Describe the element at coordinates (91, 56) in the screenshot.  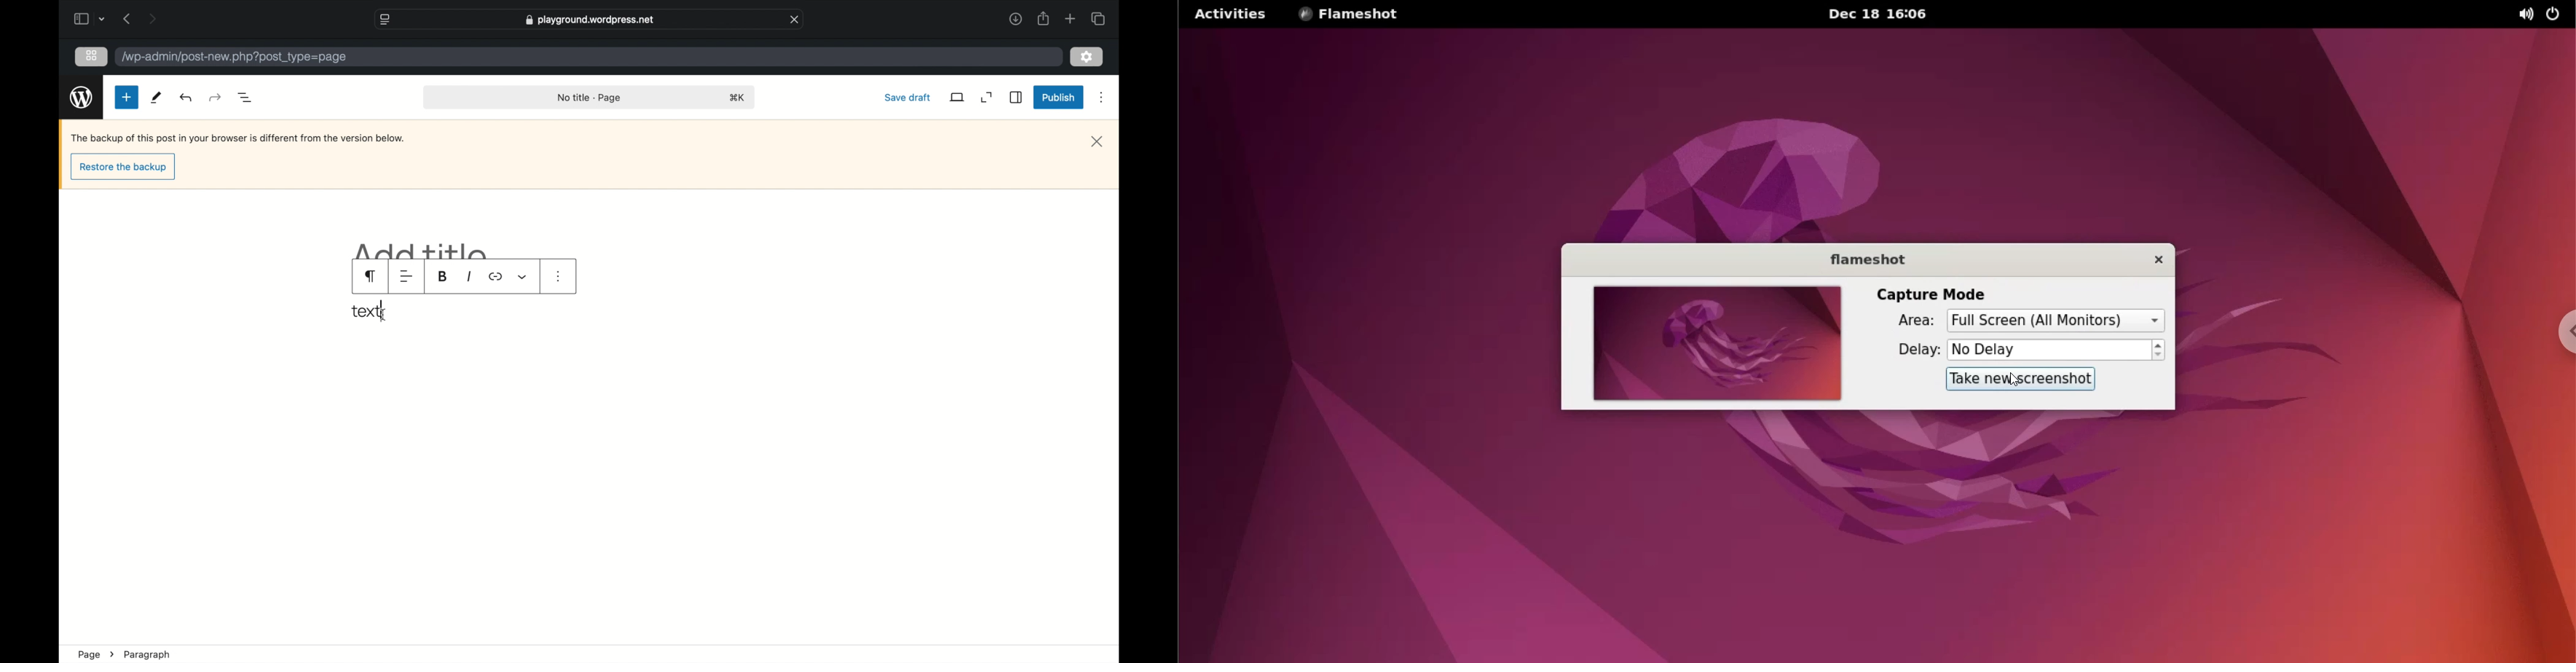
I see `grid view` at that location.